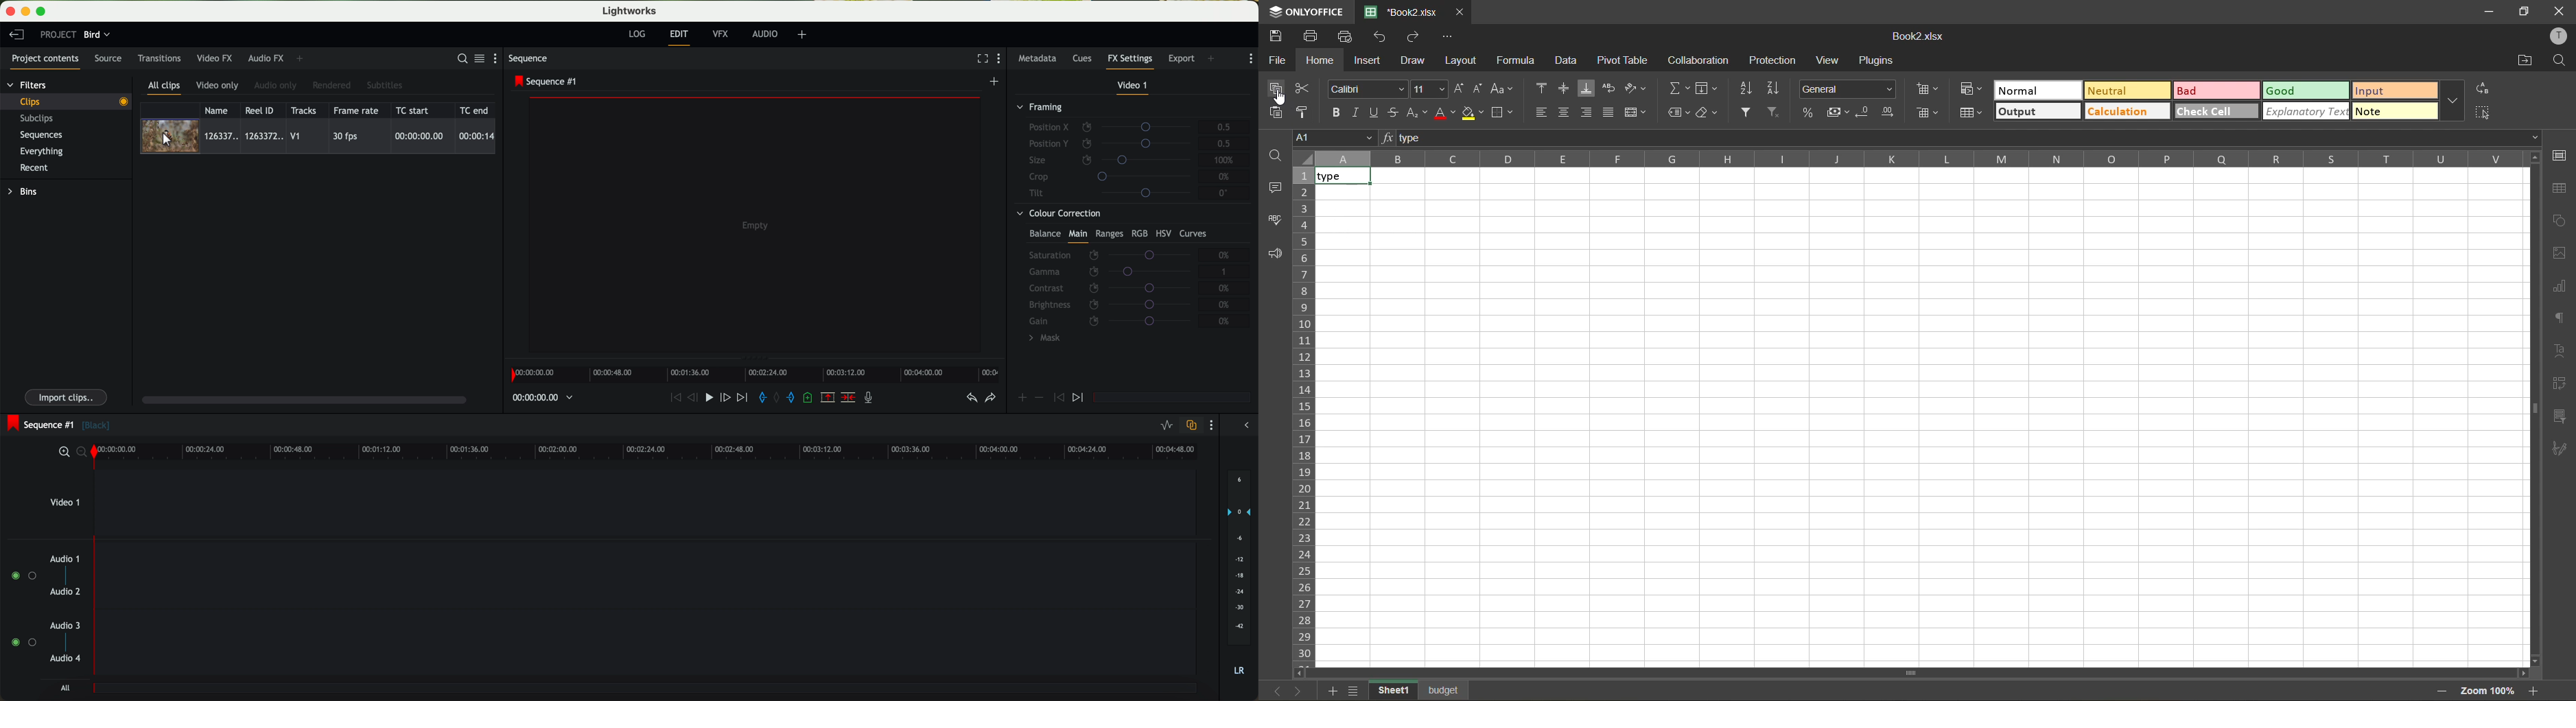  Describe the element at coordinates (1773, 88) in the screenshot. I see `sort descending` at that location.